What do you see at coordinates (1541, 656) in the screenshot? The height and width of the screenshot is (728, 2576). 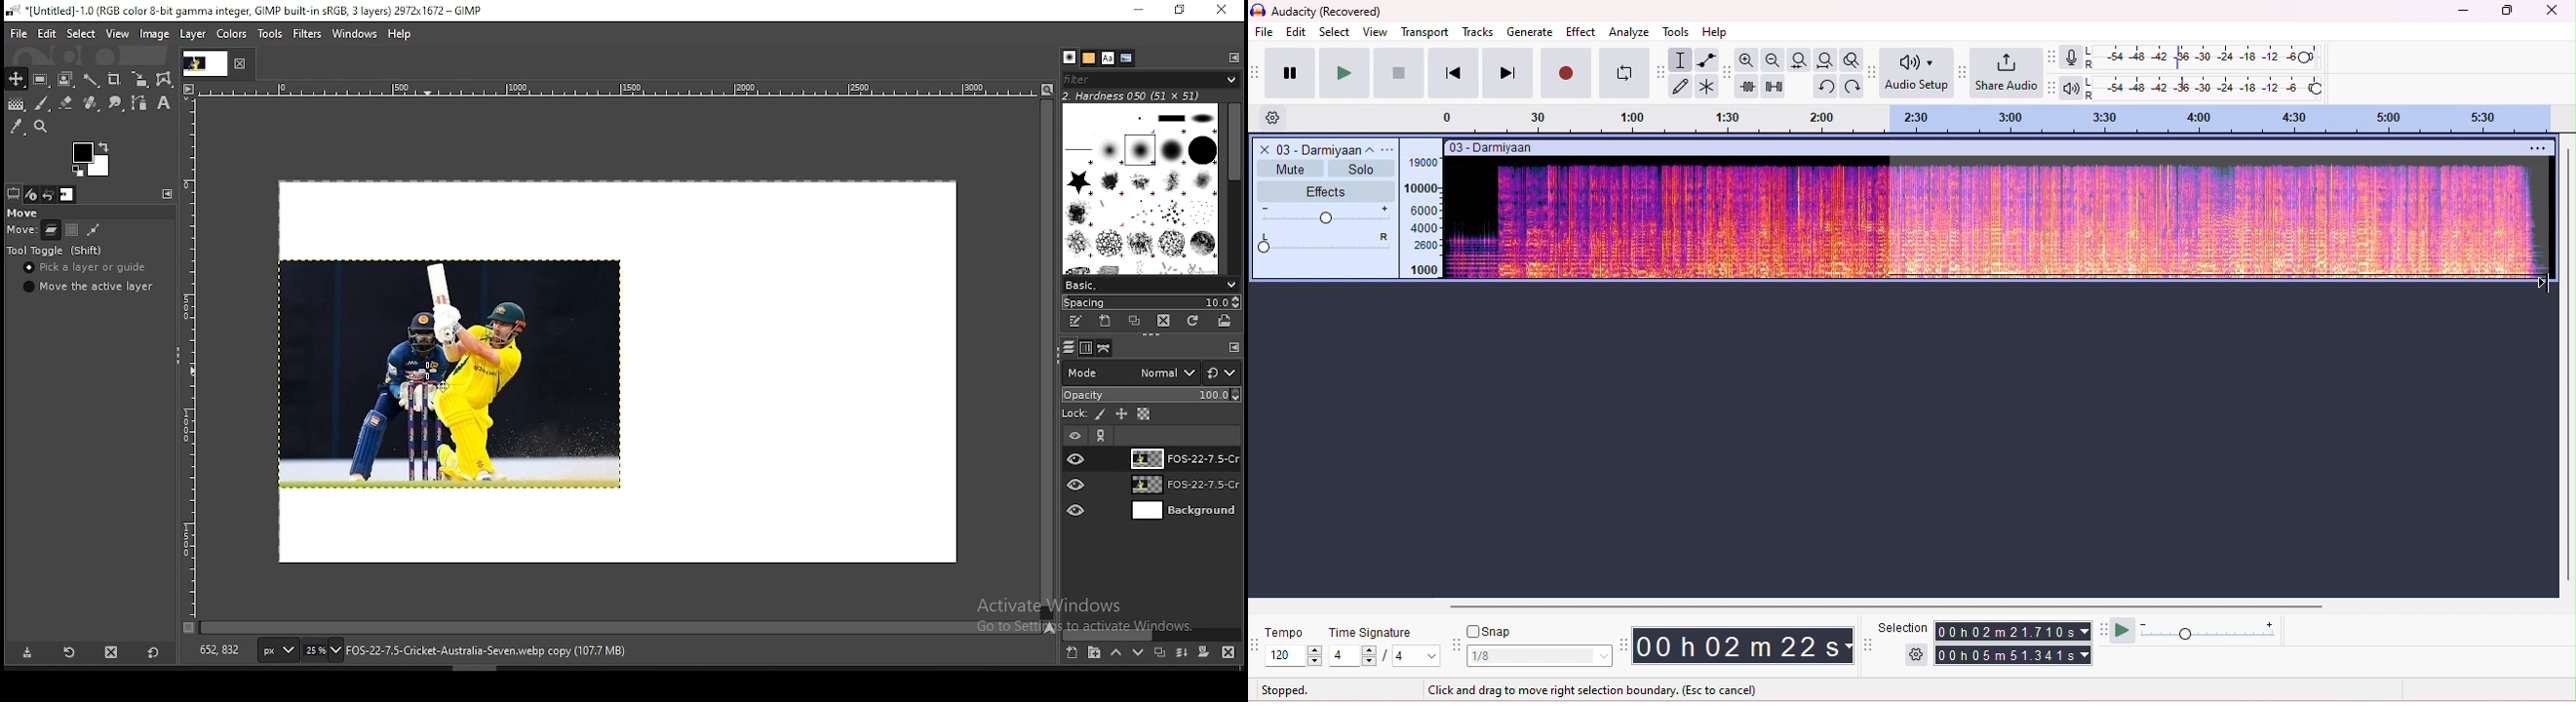 I see `select snap` at bounding box center [1541, 656].